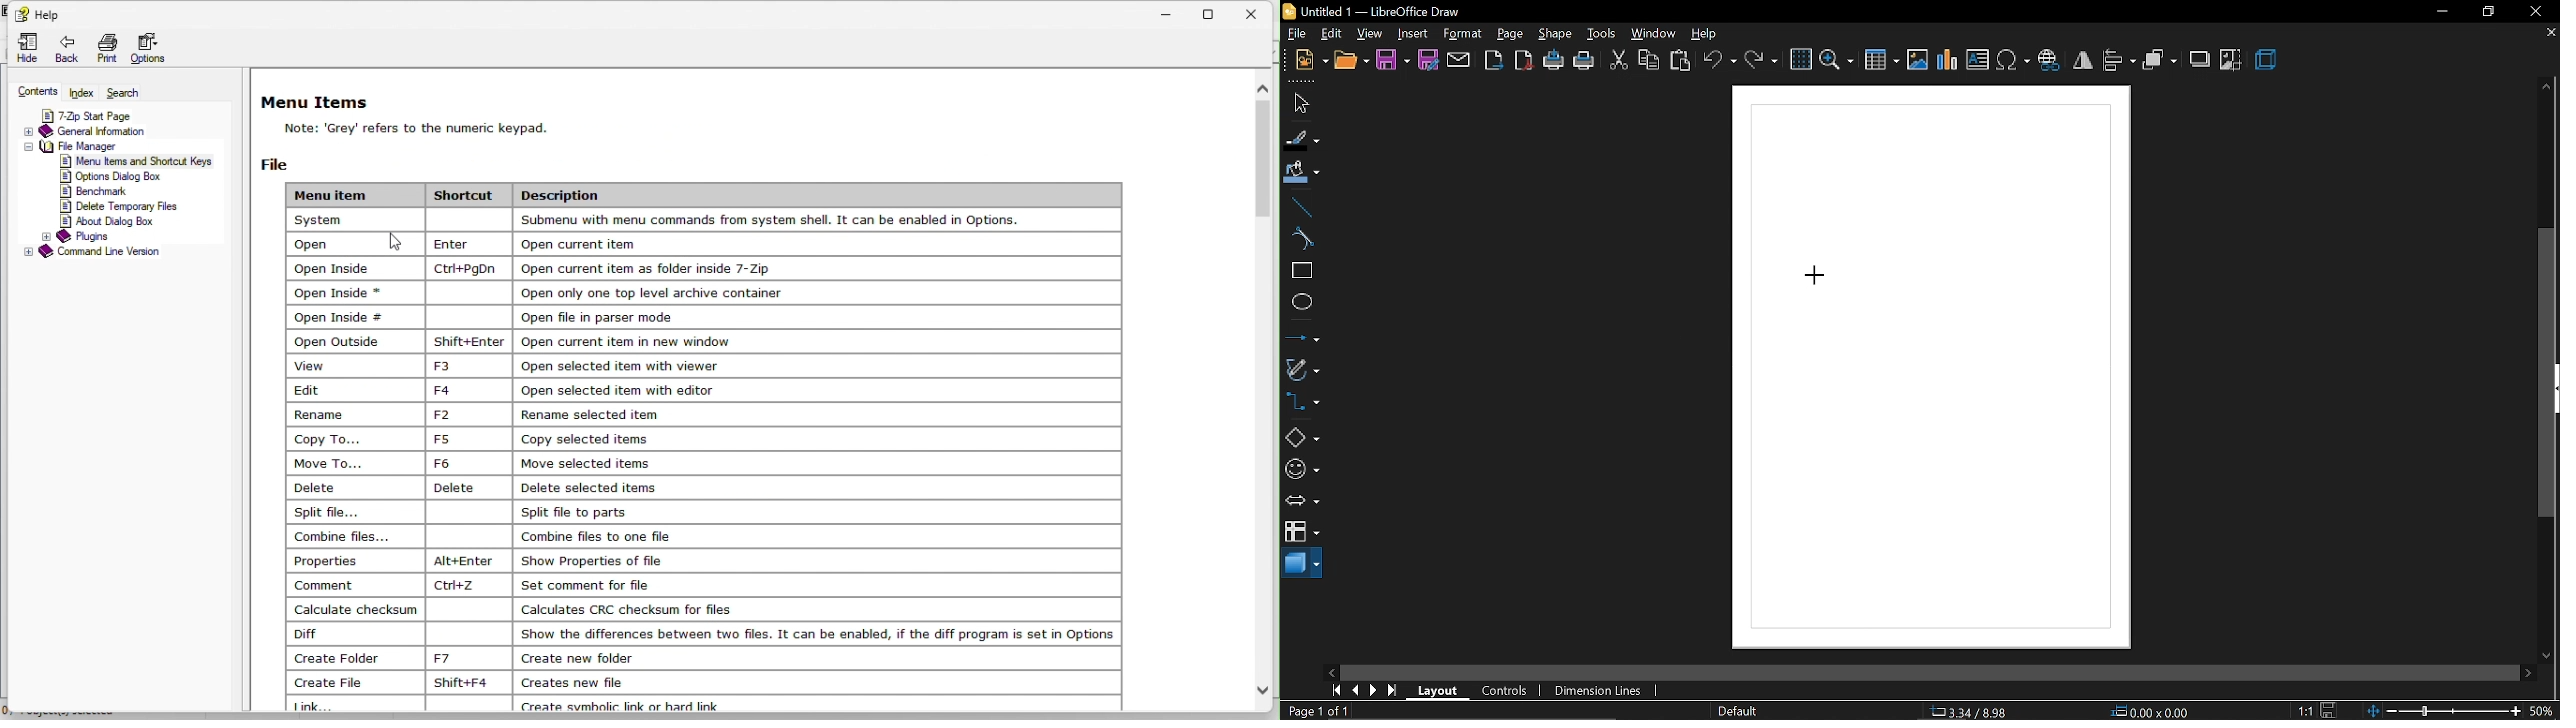  I want to click on Command line version, so click(89, 253).